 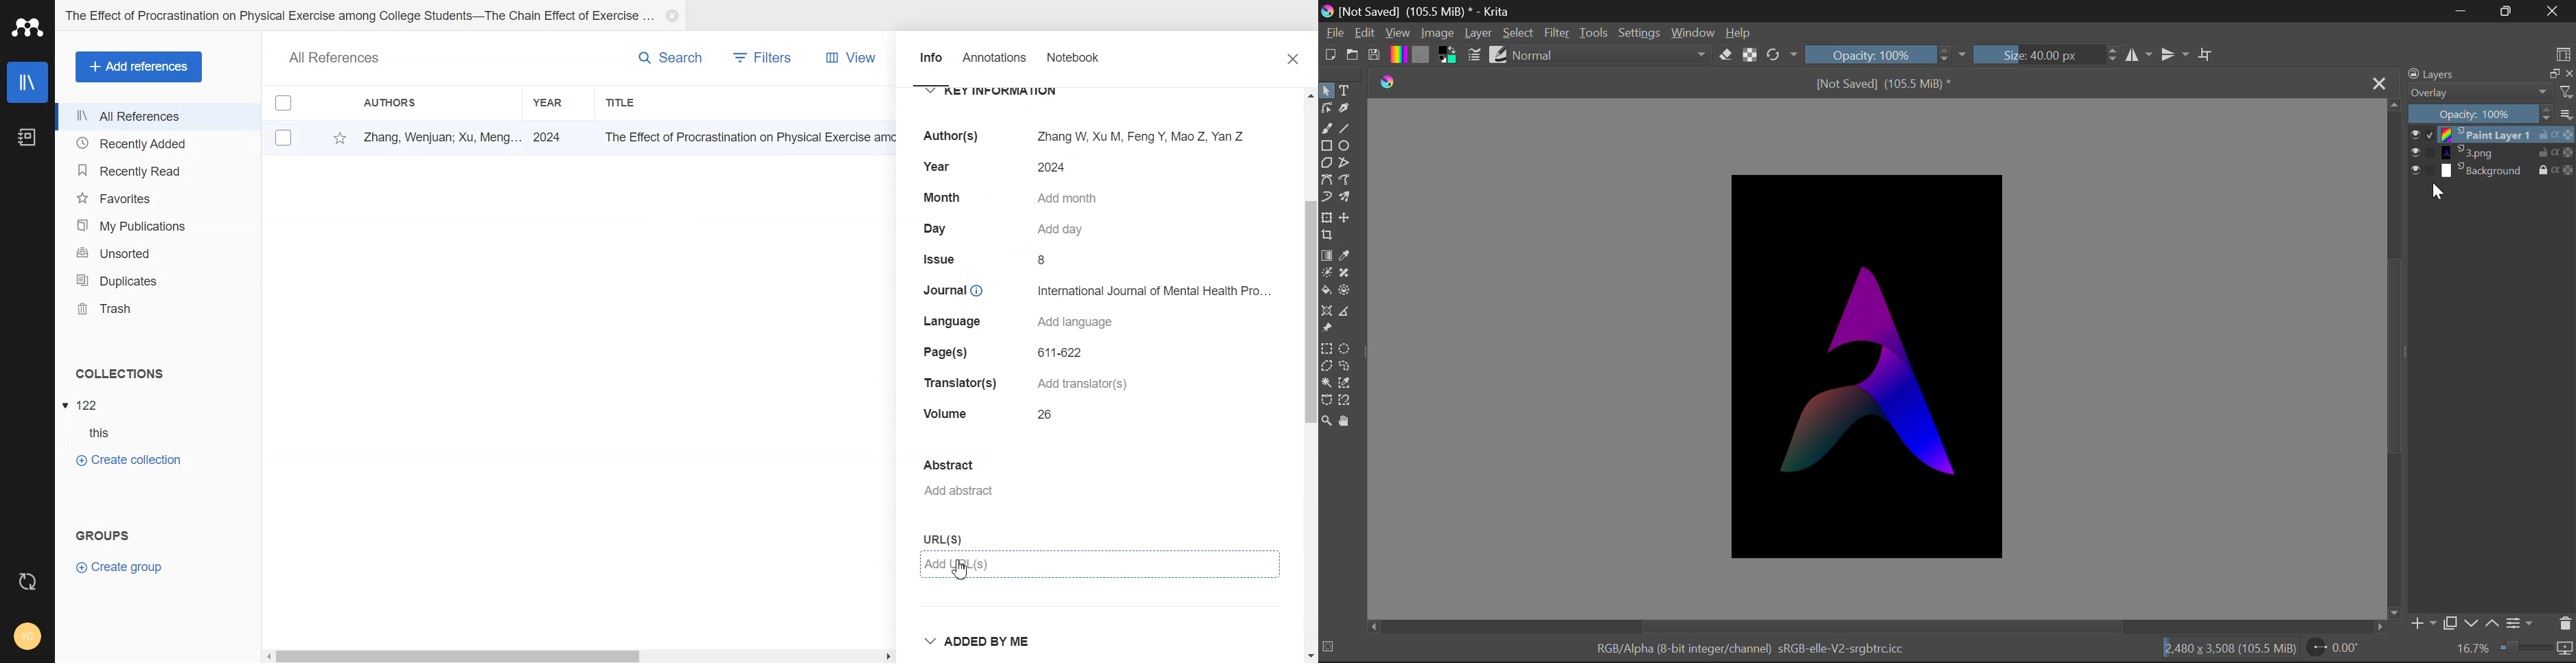 I want to click on Year, so click(x=558, y=102).